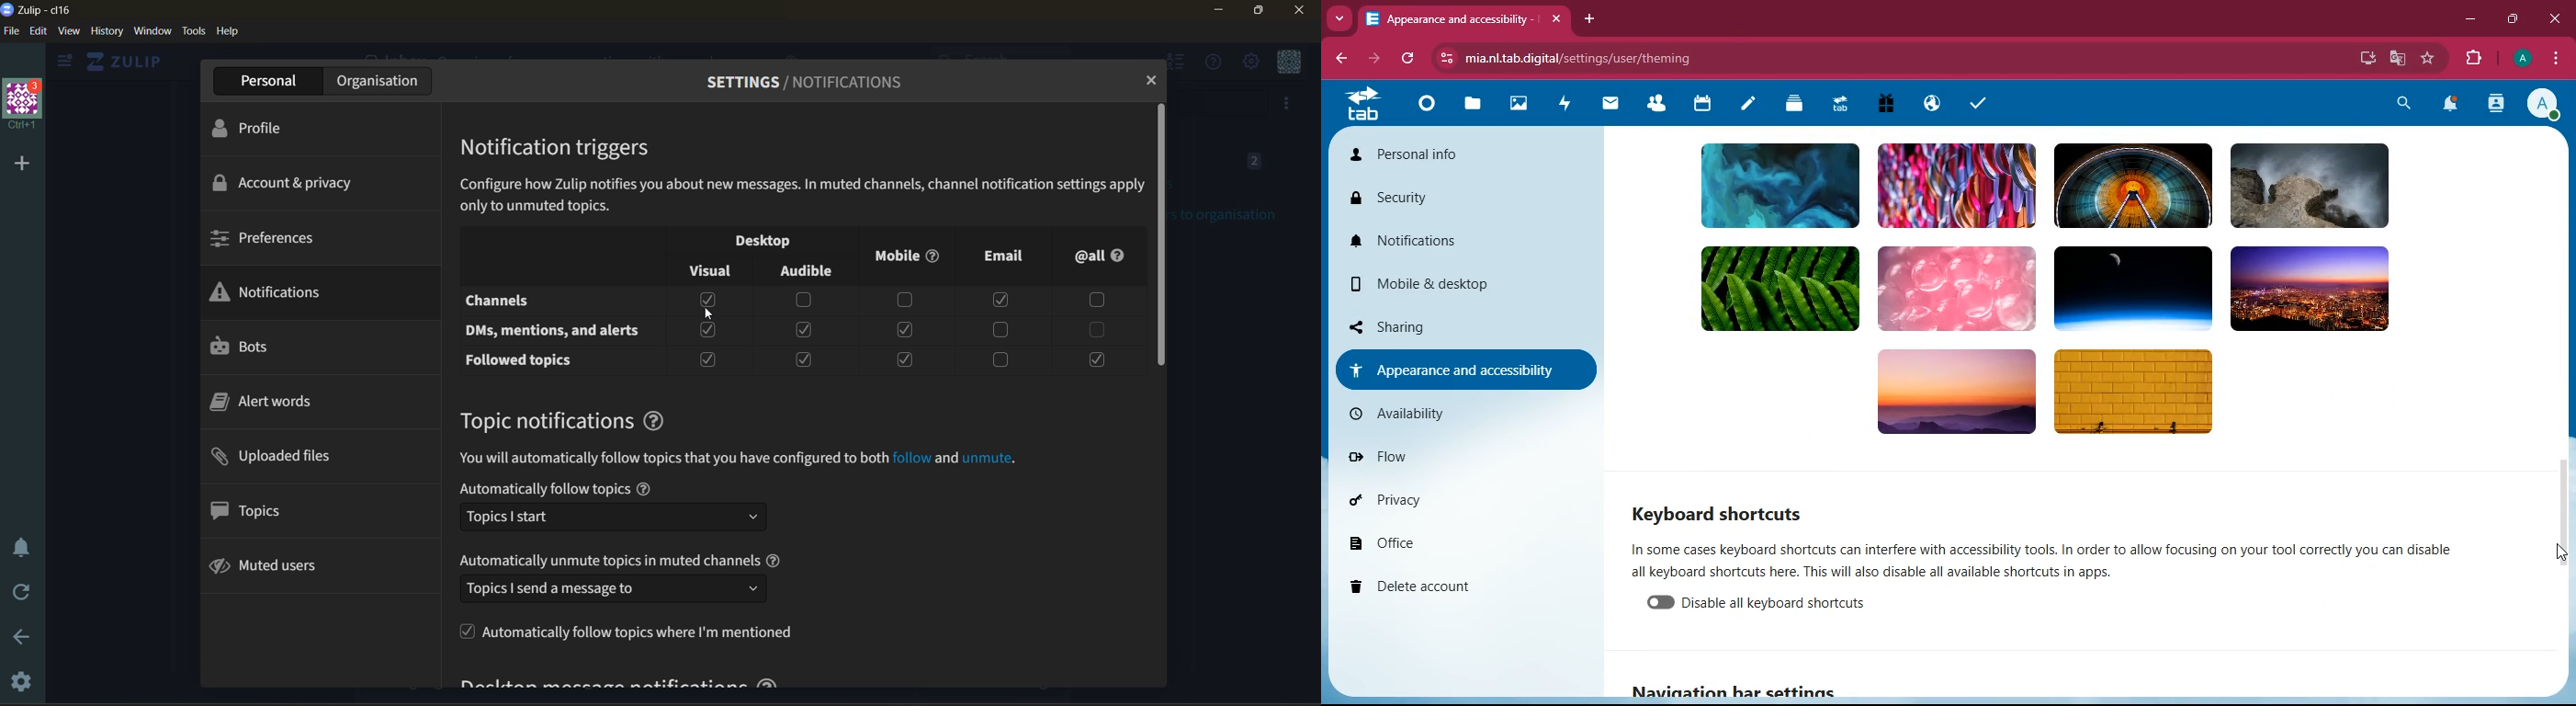 This screenshot has height=728, width=2576. I want to click on view, so click(69, 30).